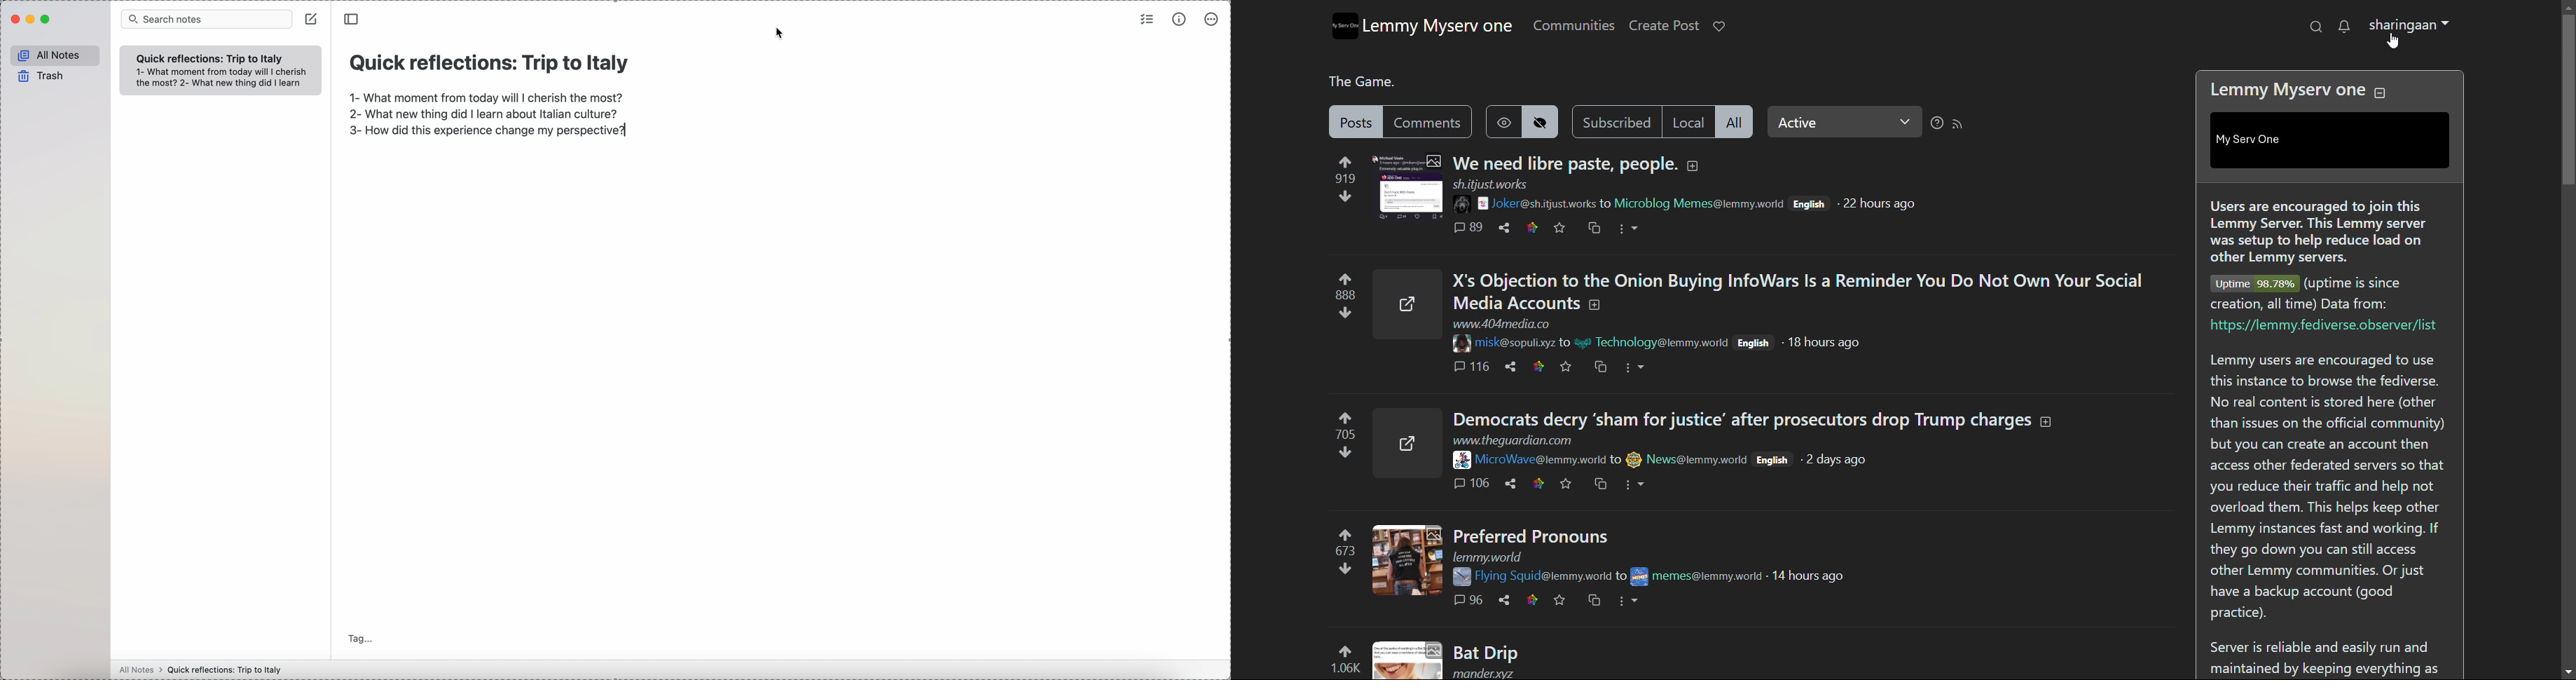  I want to click on favorites, so click(1560, 228).